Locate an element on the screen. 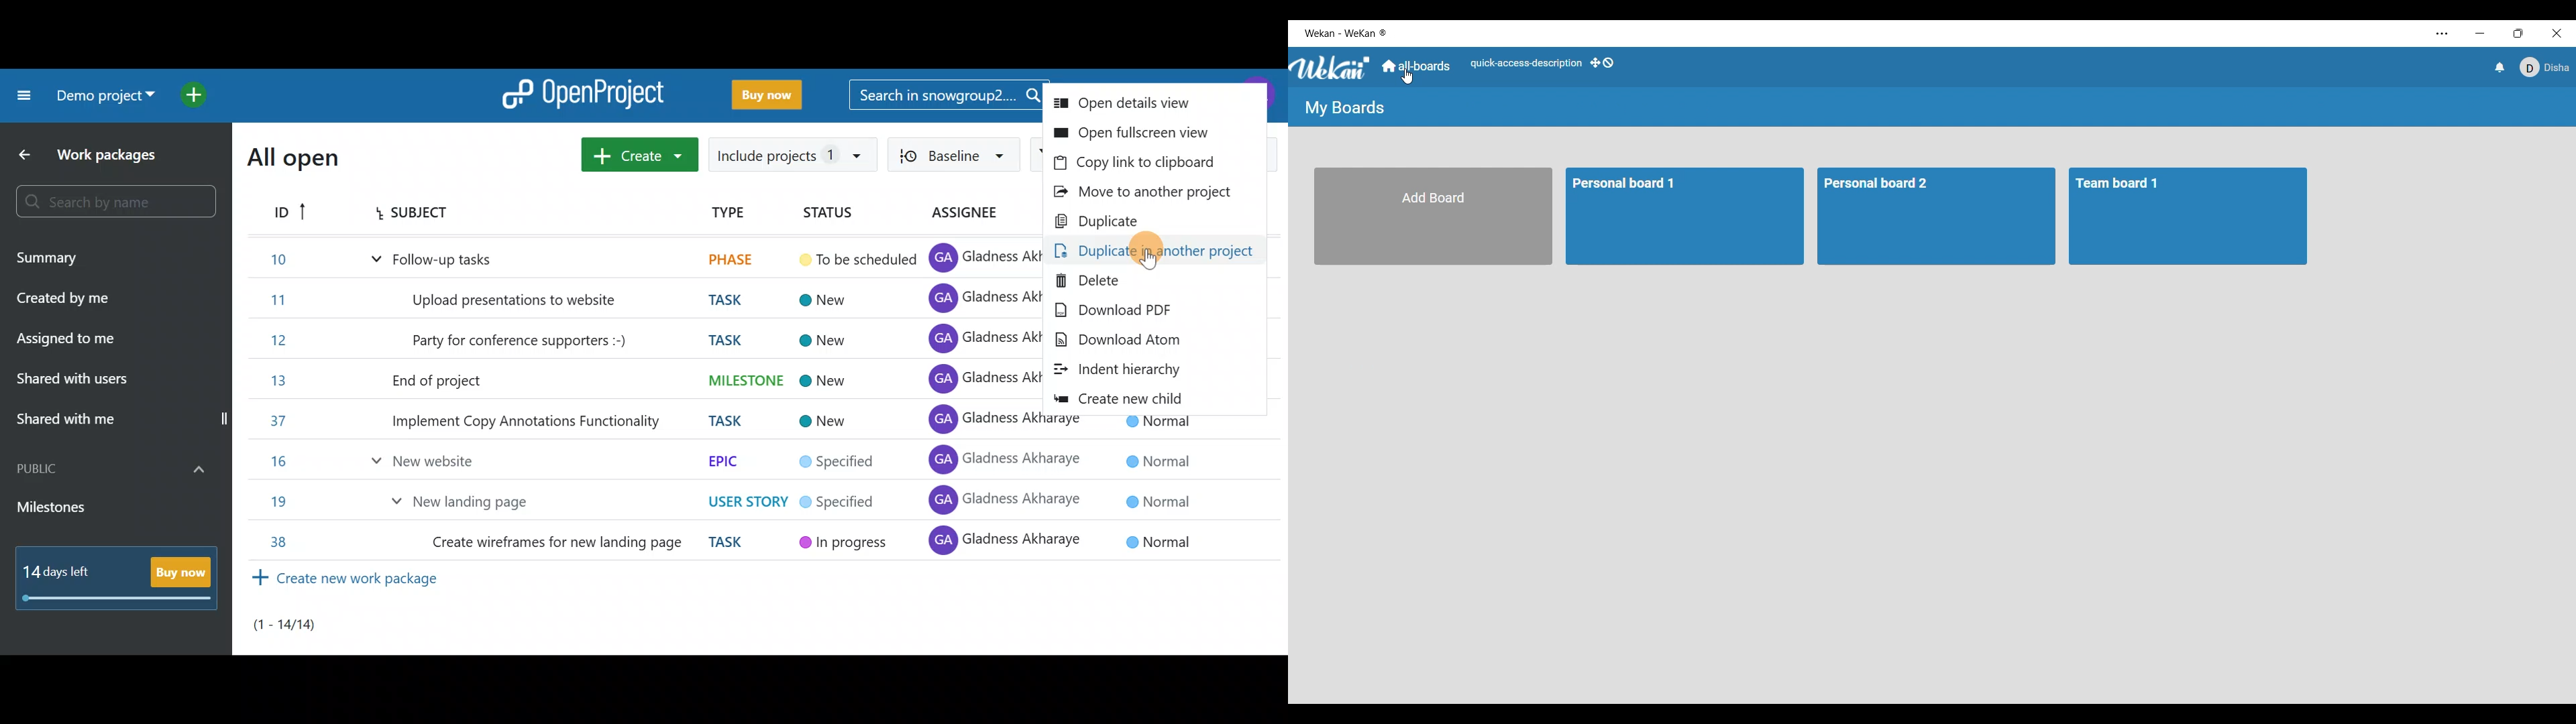 The width and height of the screenshot is (2576, 728). Indent hierarchy is located at coordinates (1138, 369).